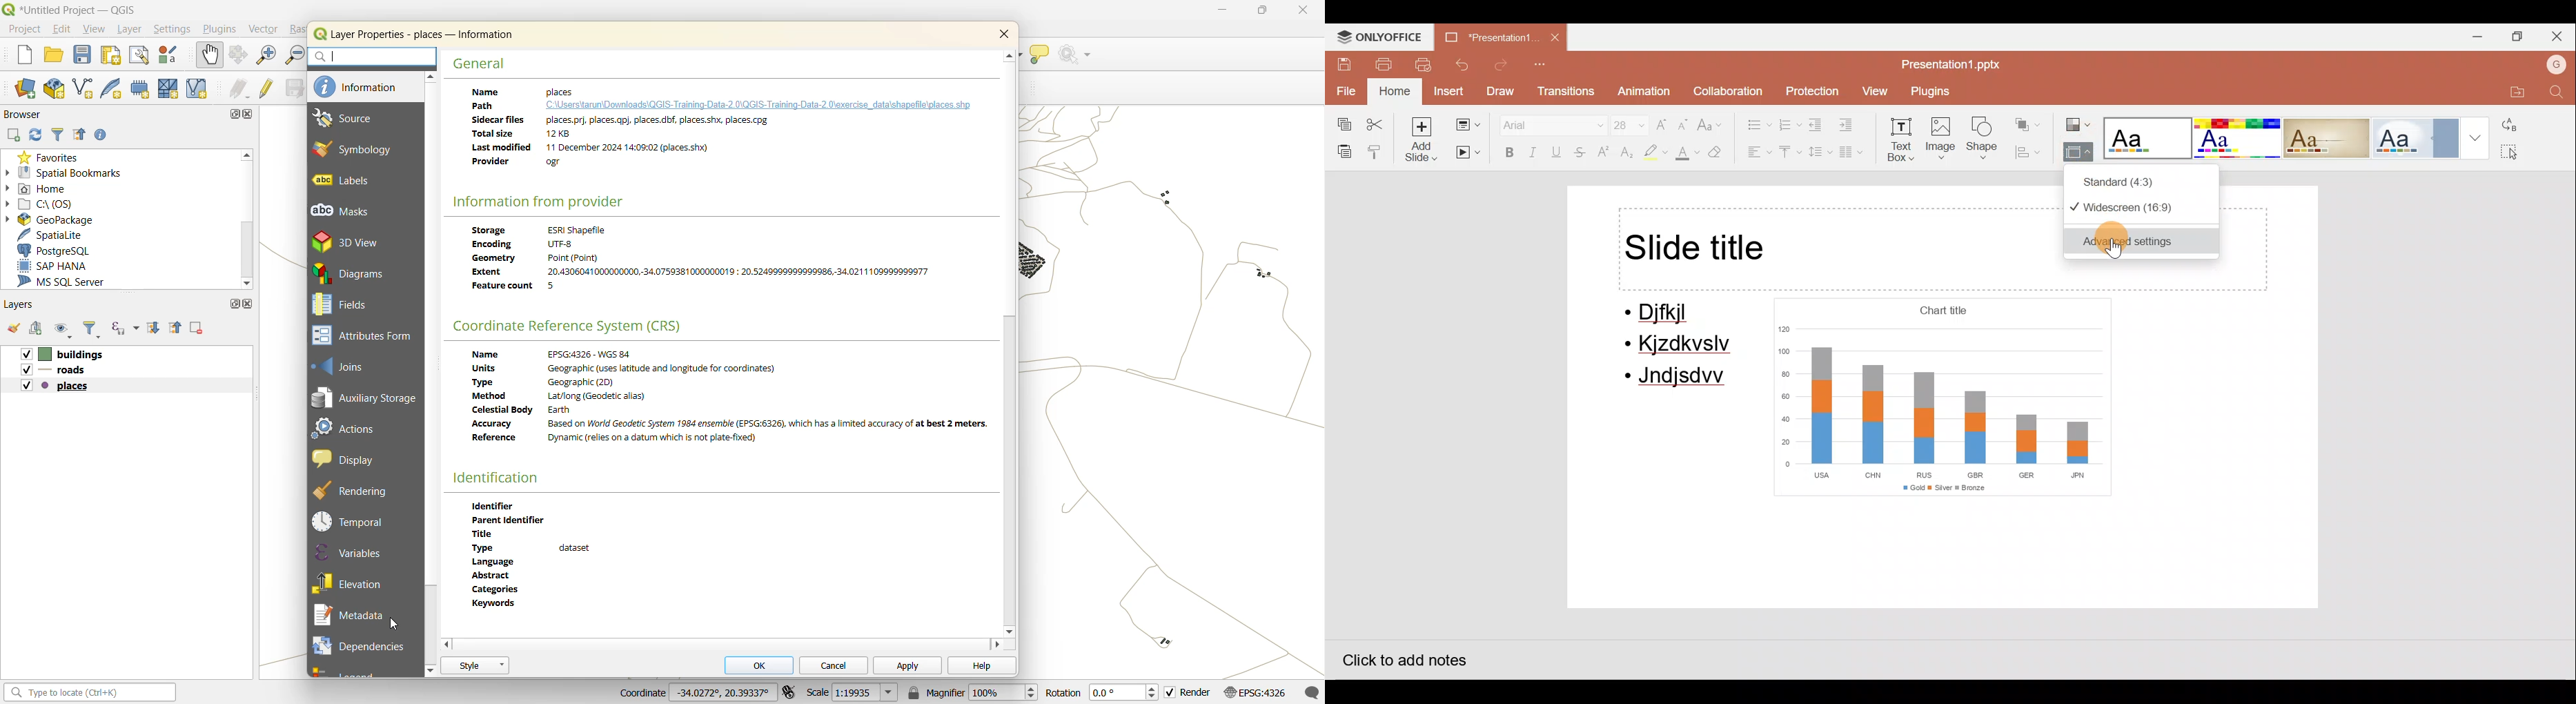  What do you see at coordinates (2419, 138) in the screenshot?
I see `Theme 4` at bounding box center [2419, 138].